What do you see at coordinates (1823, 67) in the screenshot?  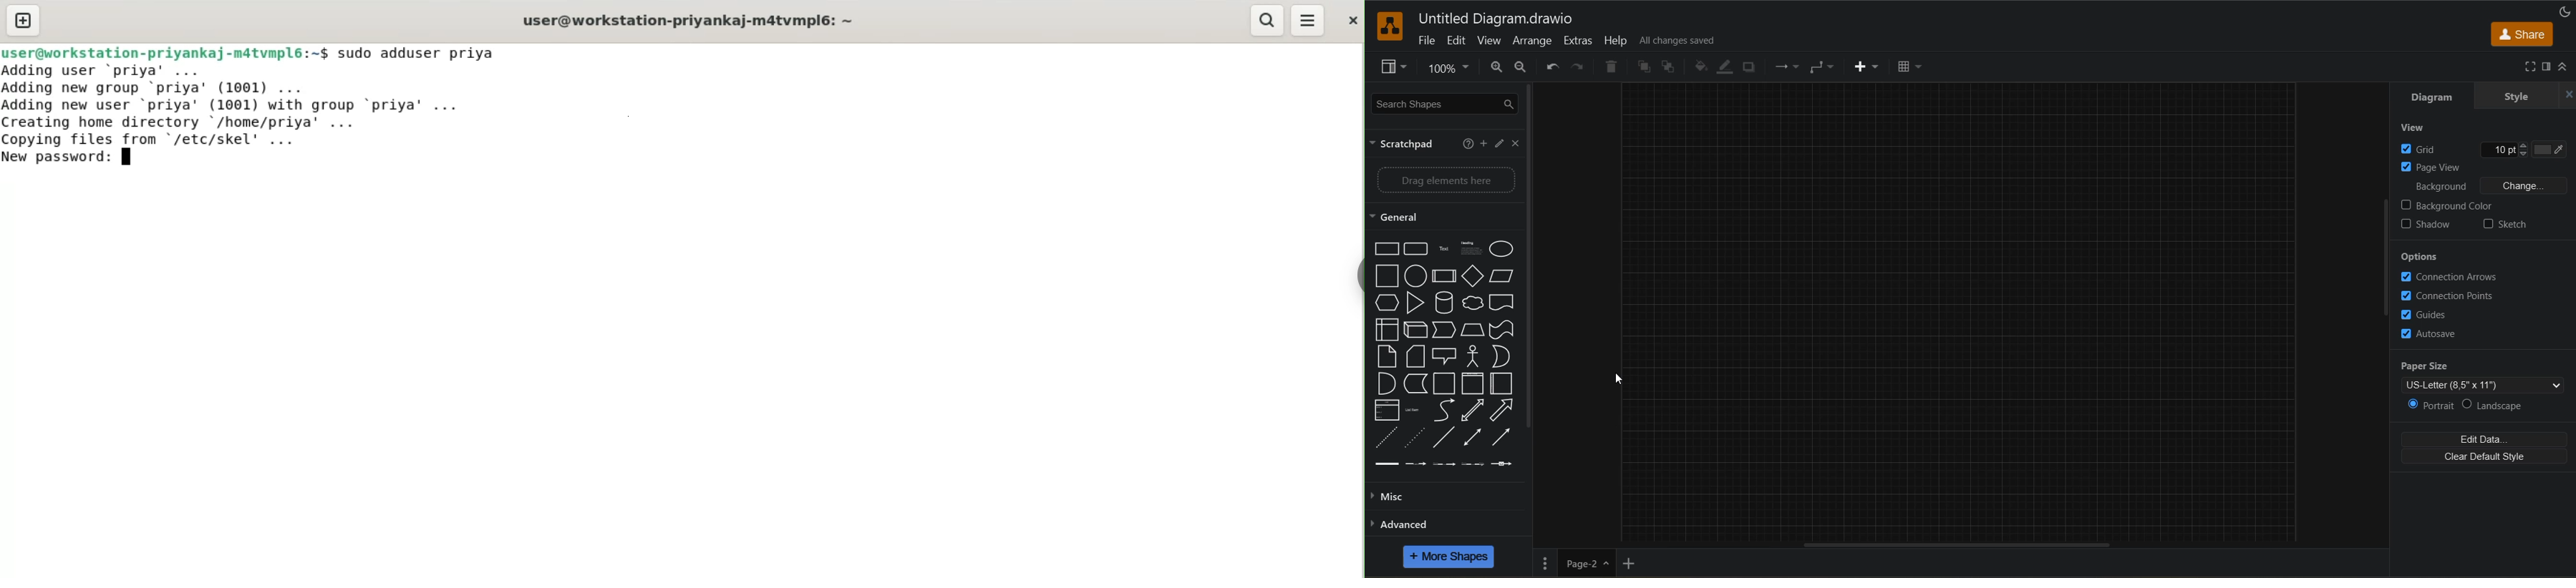 I see `waypoints` at bounding box center [1823, 67].